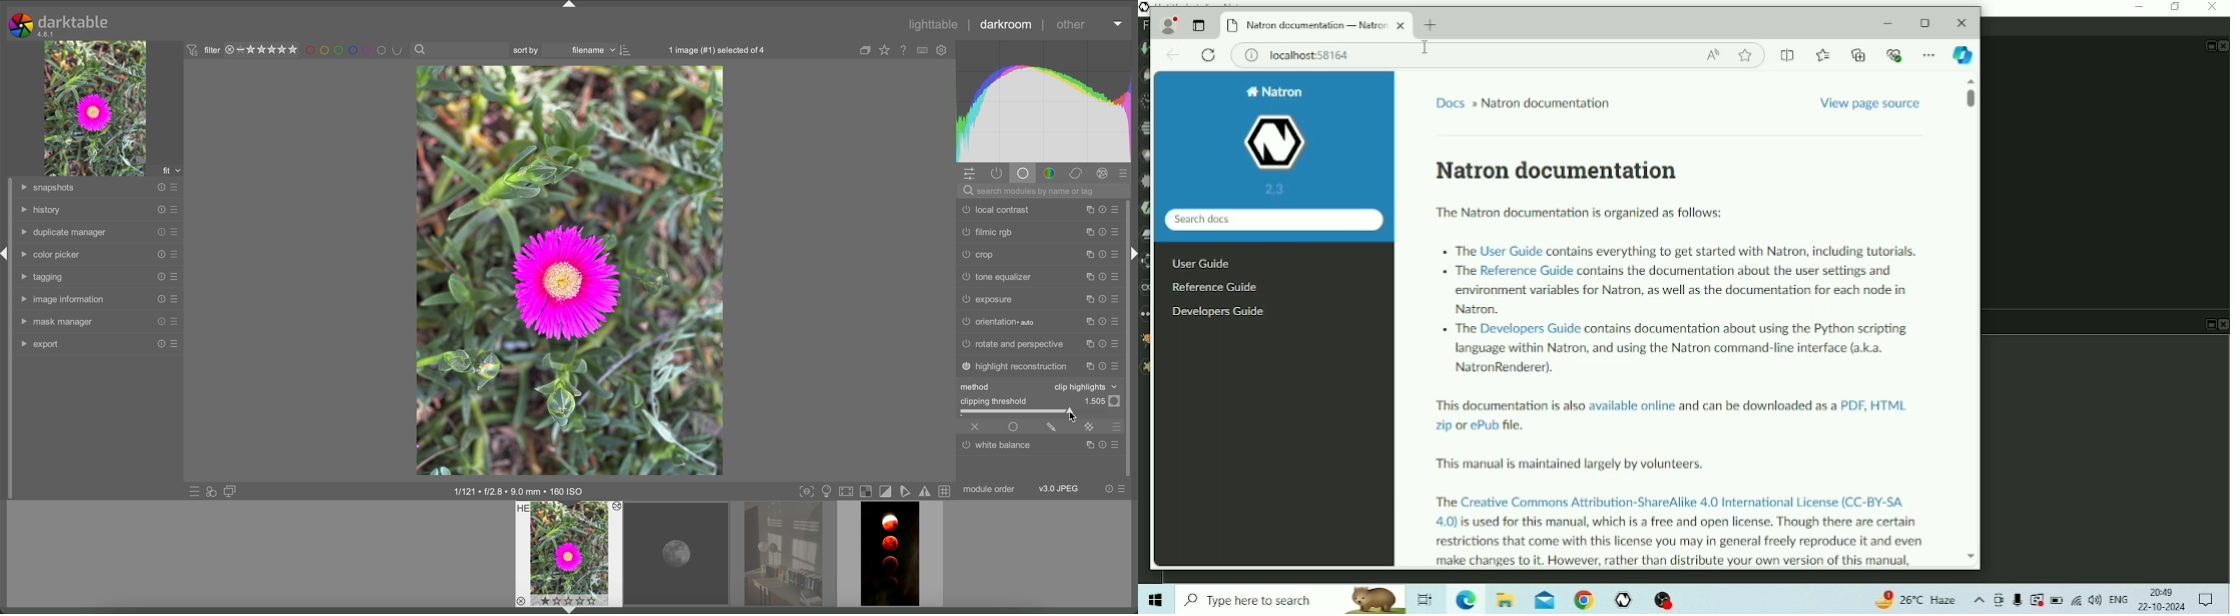 Image resolution: width=2240 pixels, height=616 pixels. What do you see at coordinates (460, 50) in the screenshot?
I see `search bar` at bounding box center [460, 50].